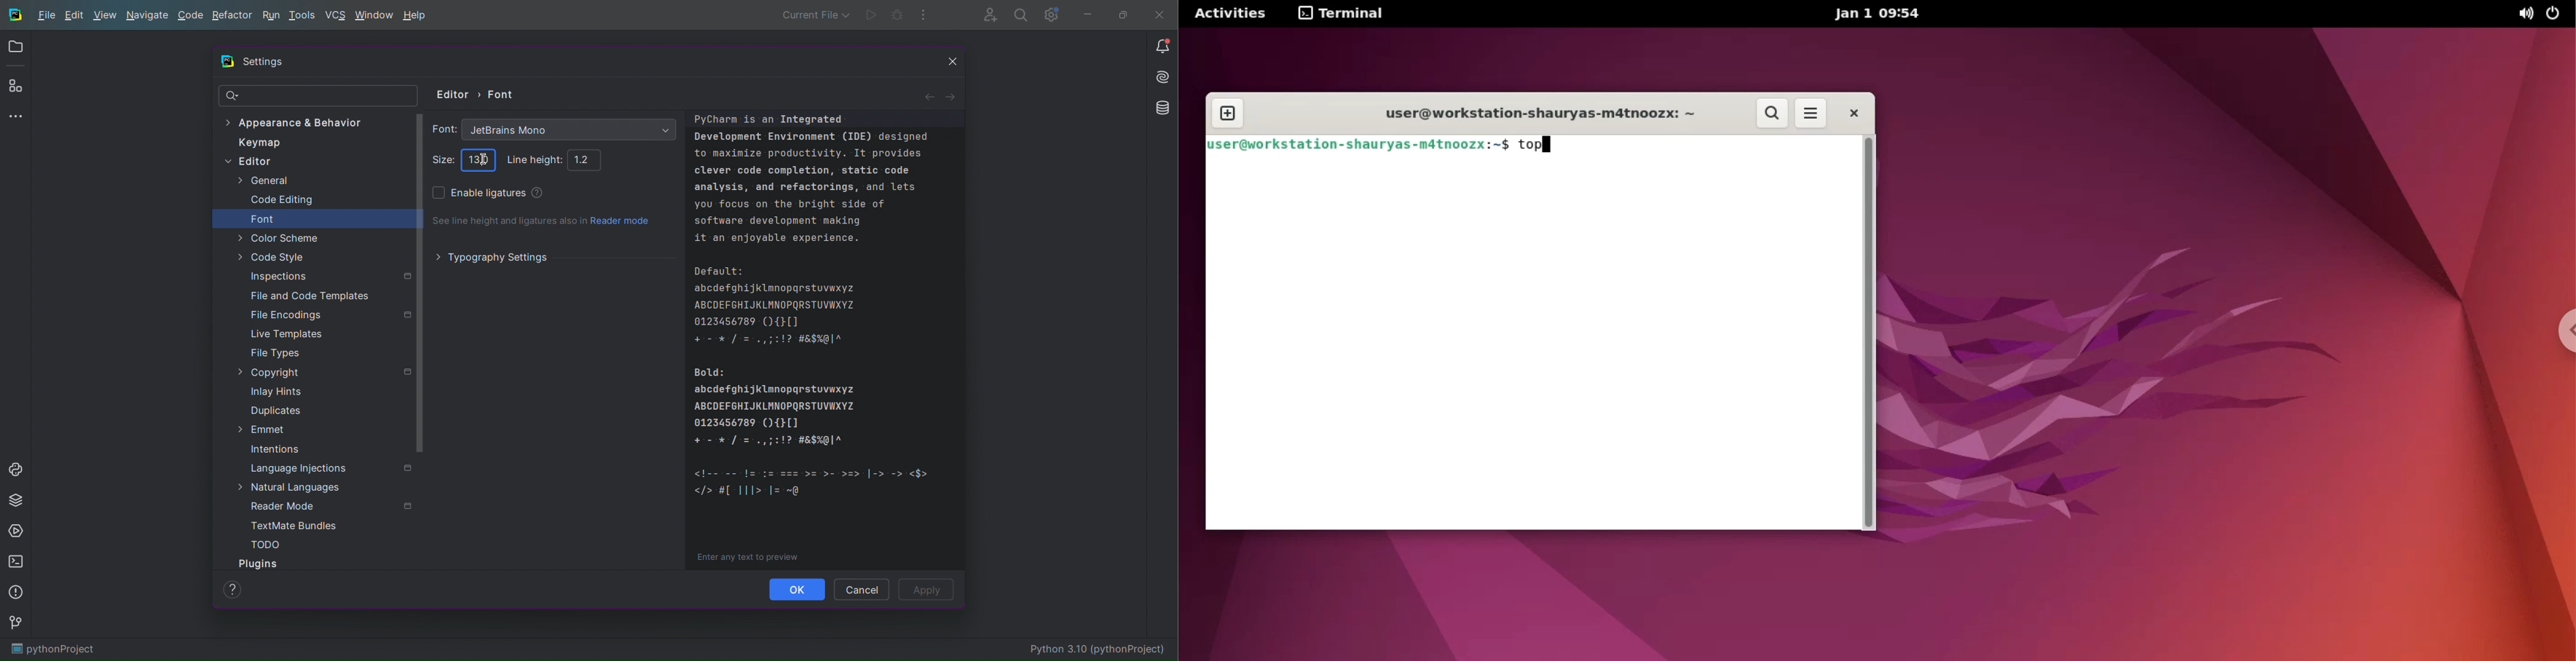 The image size is (2576, 672). What do you see at coordinates (945, 64) in the screenshot?
I see `Close` at bounding box center [945, 64].